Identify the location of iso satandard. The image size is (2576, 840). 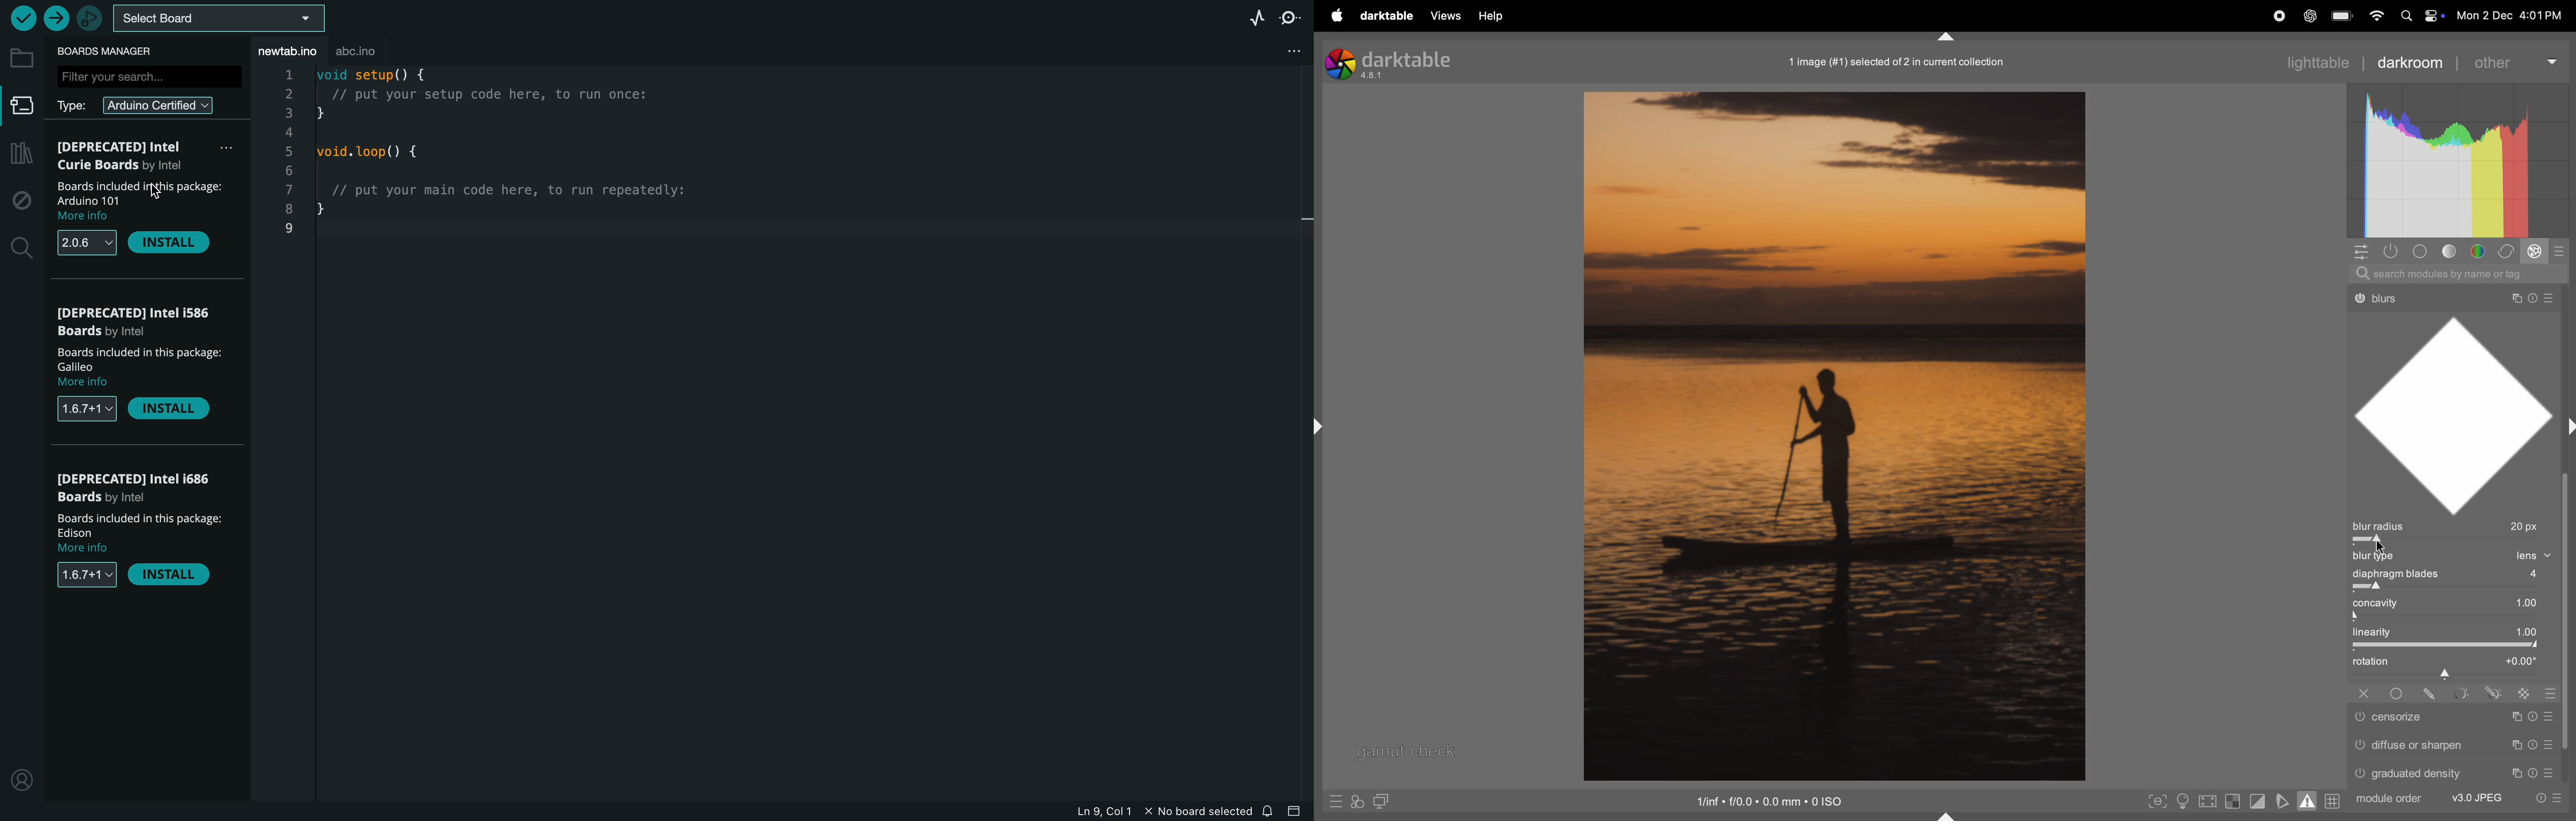
(1771, 800).